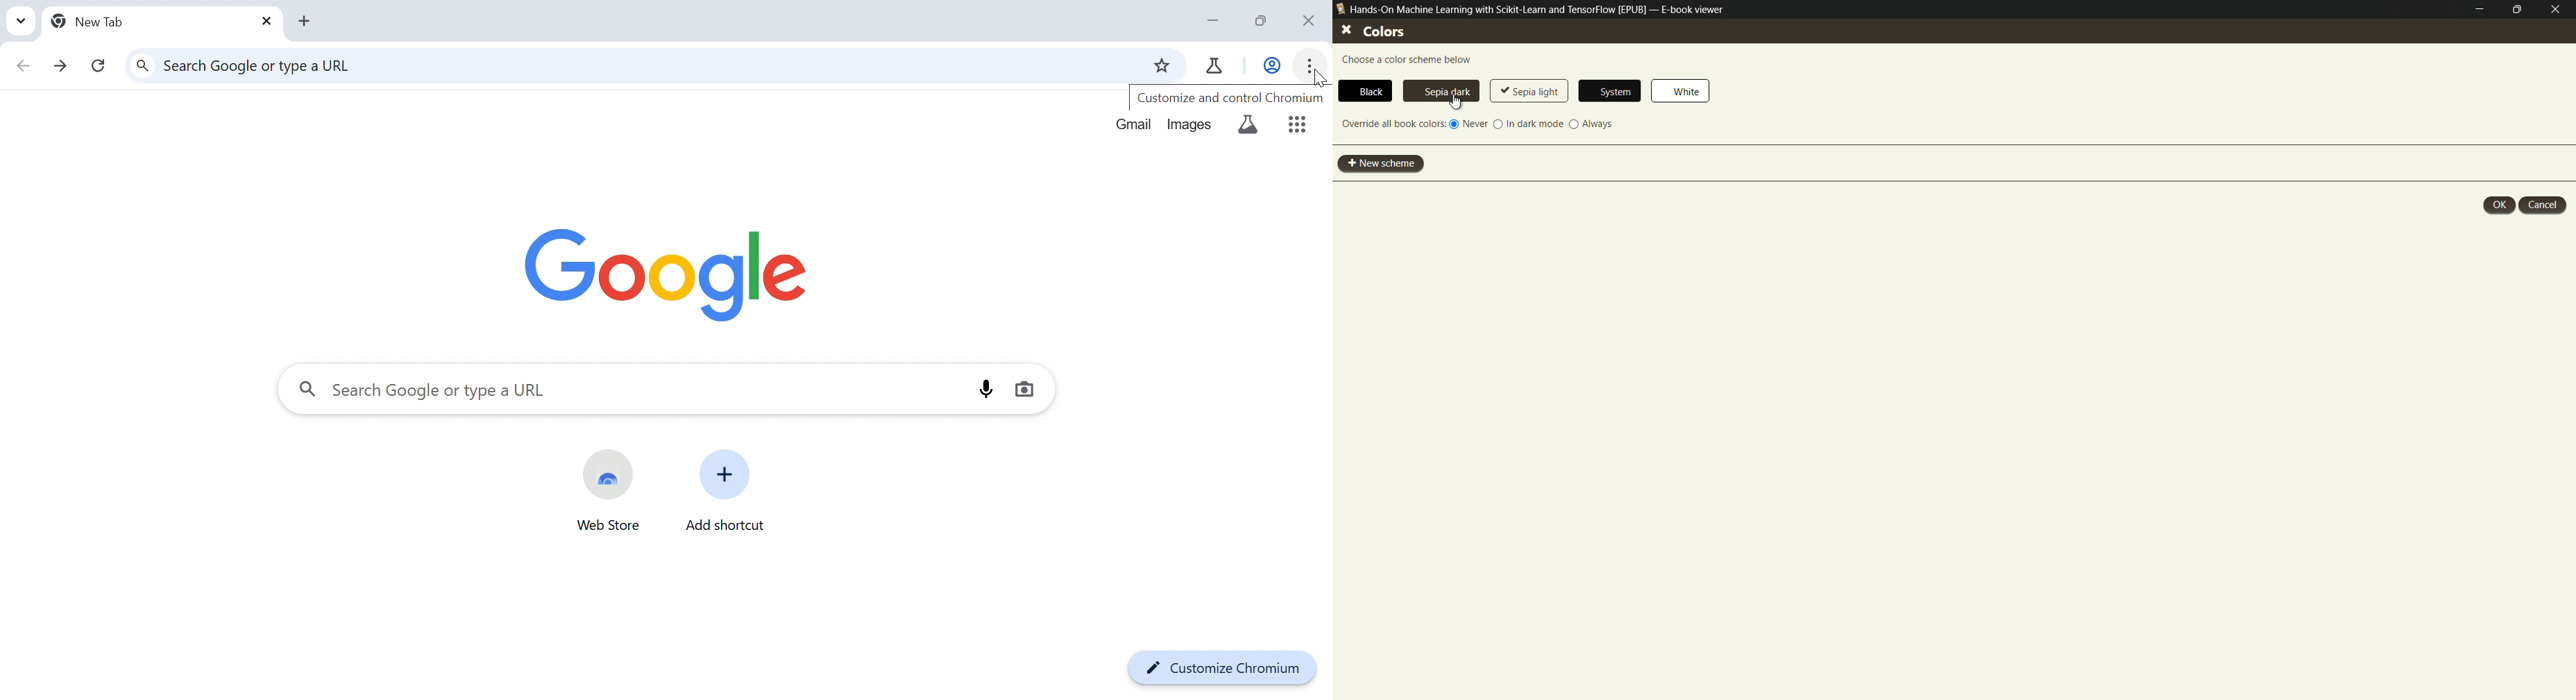  What do you see at coordinates (1446, 90) in the screenshot?
I see `sepia dark` at bounding box center [1446, 90].